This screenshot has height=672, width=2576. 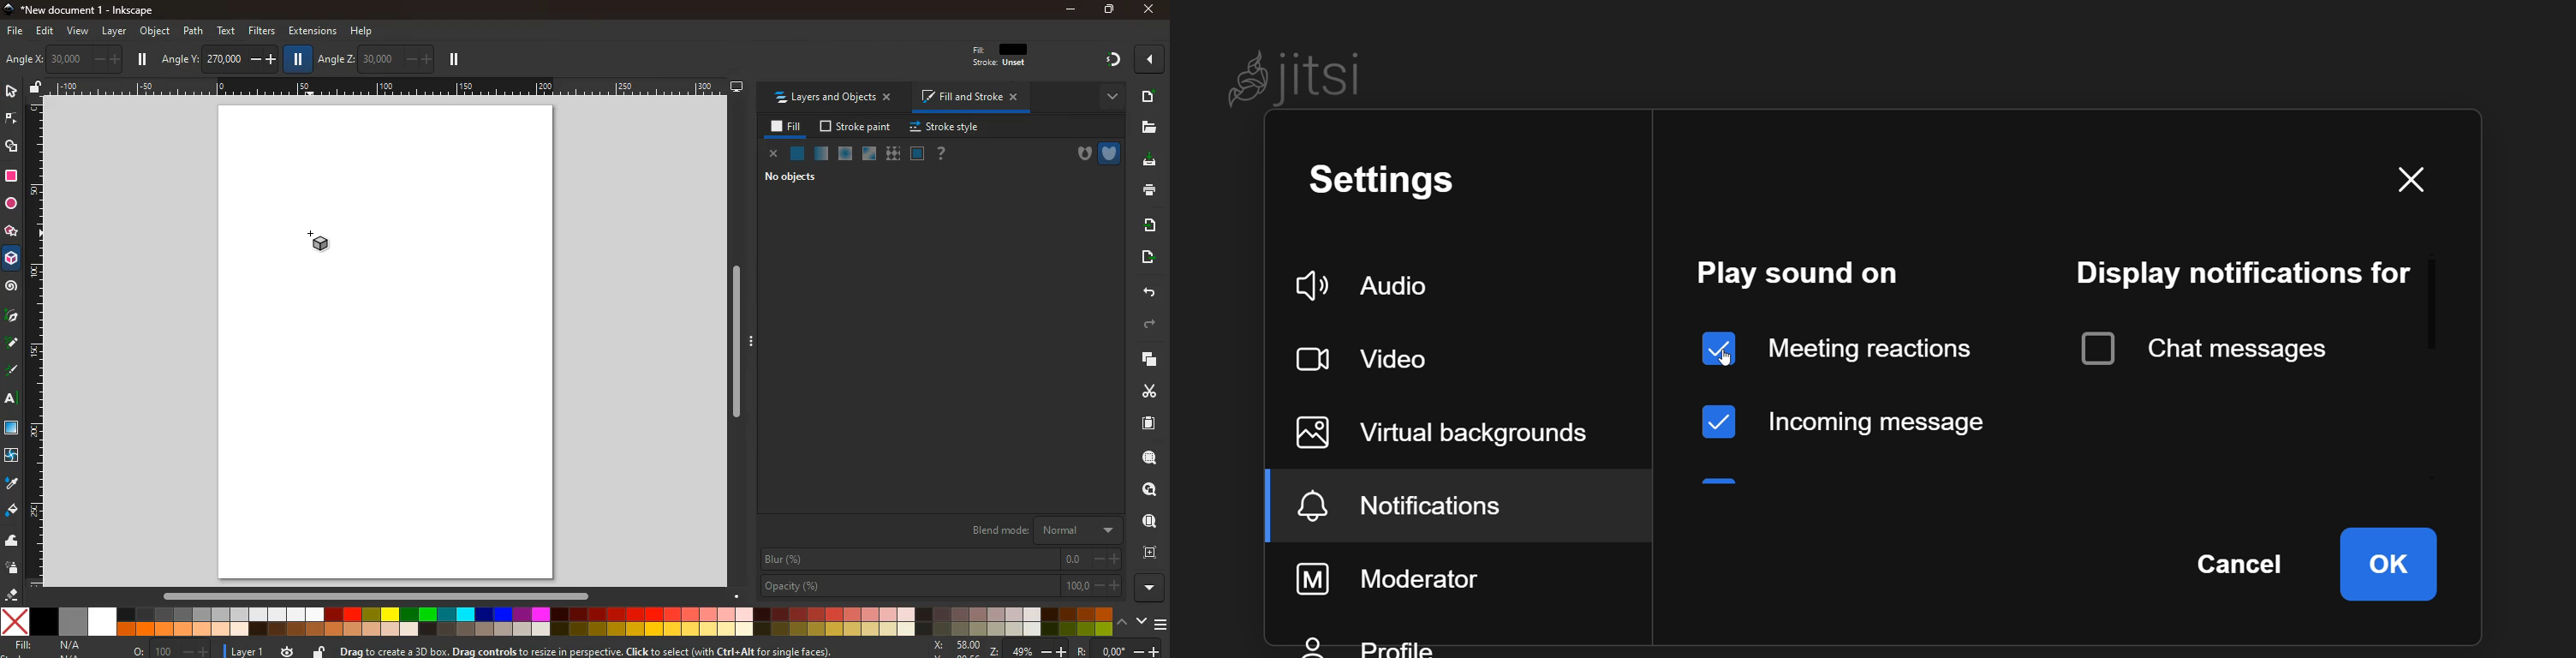 What do you see at coordinates (244, 649) in the screenshot?
I see `layer` at bounding box center [244, 649].